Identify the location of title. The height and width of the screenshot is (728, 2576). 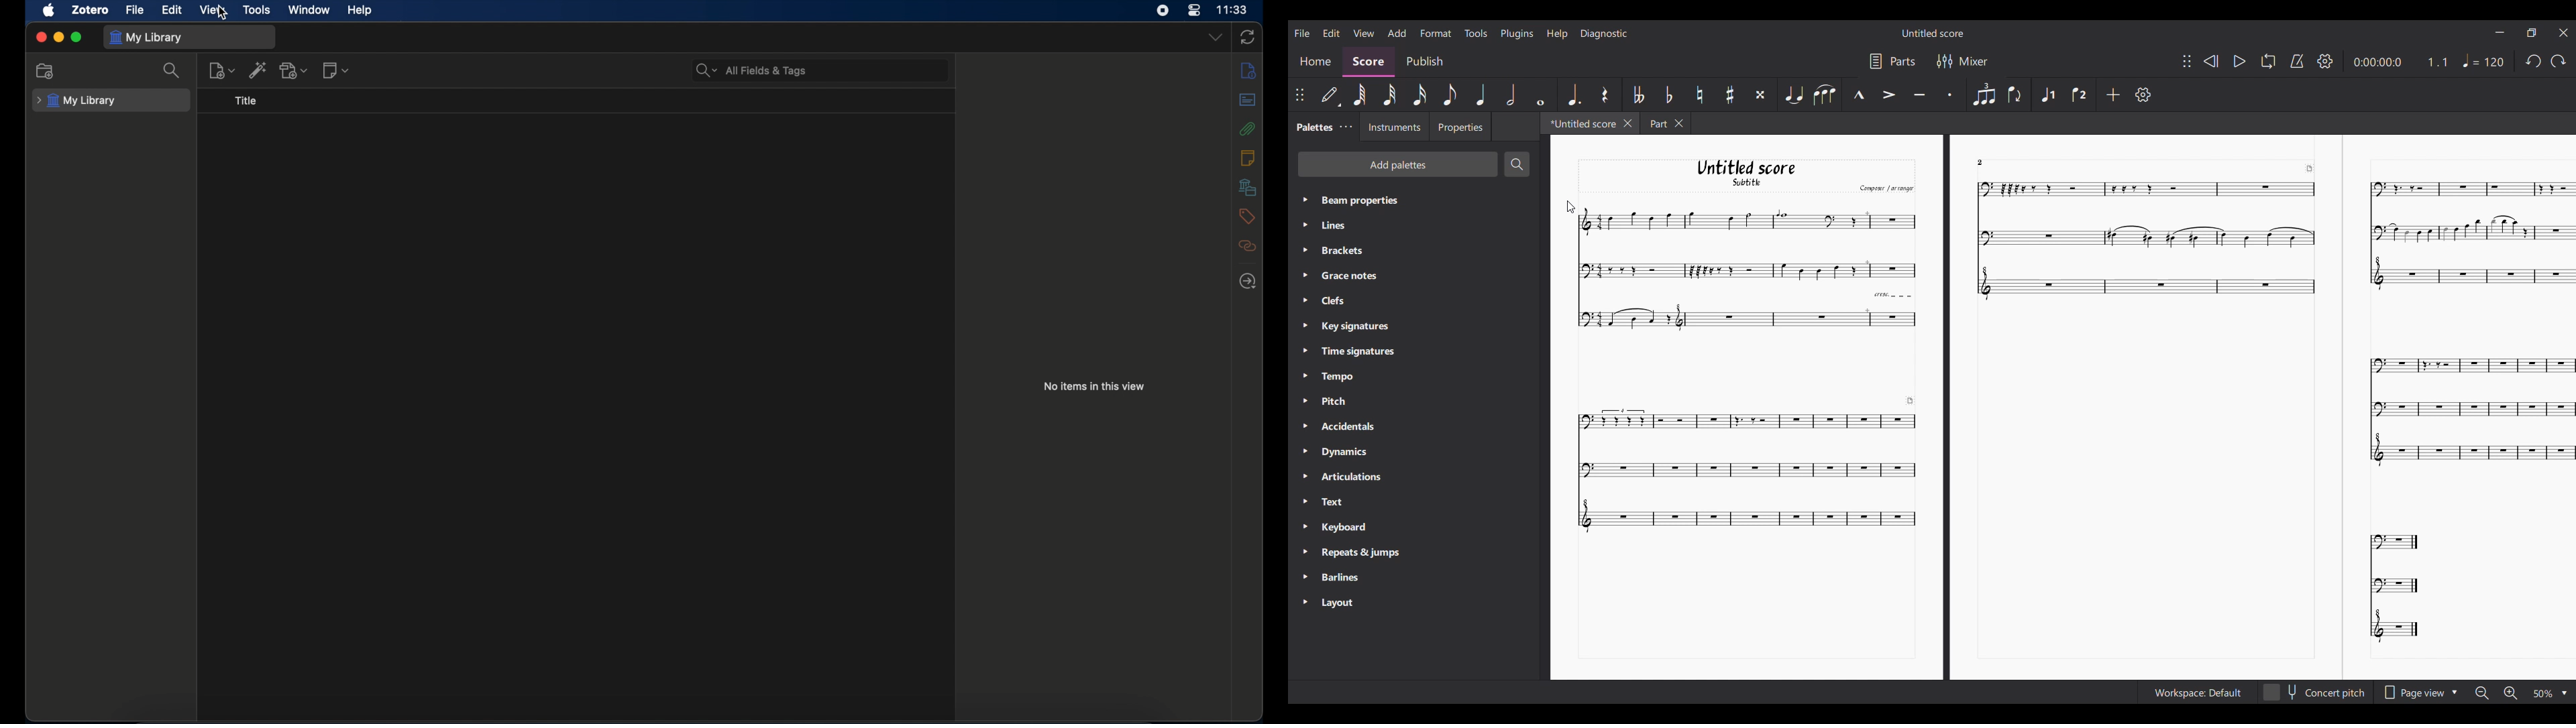
(246, 101).